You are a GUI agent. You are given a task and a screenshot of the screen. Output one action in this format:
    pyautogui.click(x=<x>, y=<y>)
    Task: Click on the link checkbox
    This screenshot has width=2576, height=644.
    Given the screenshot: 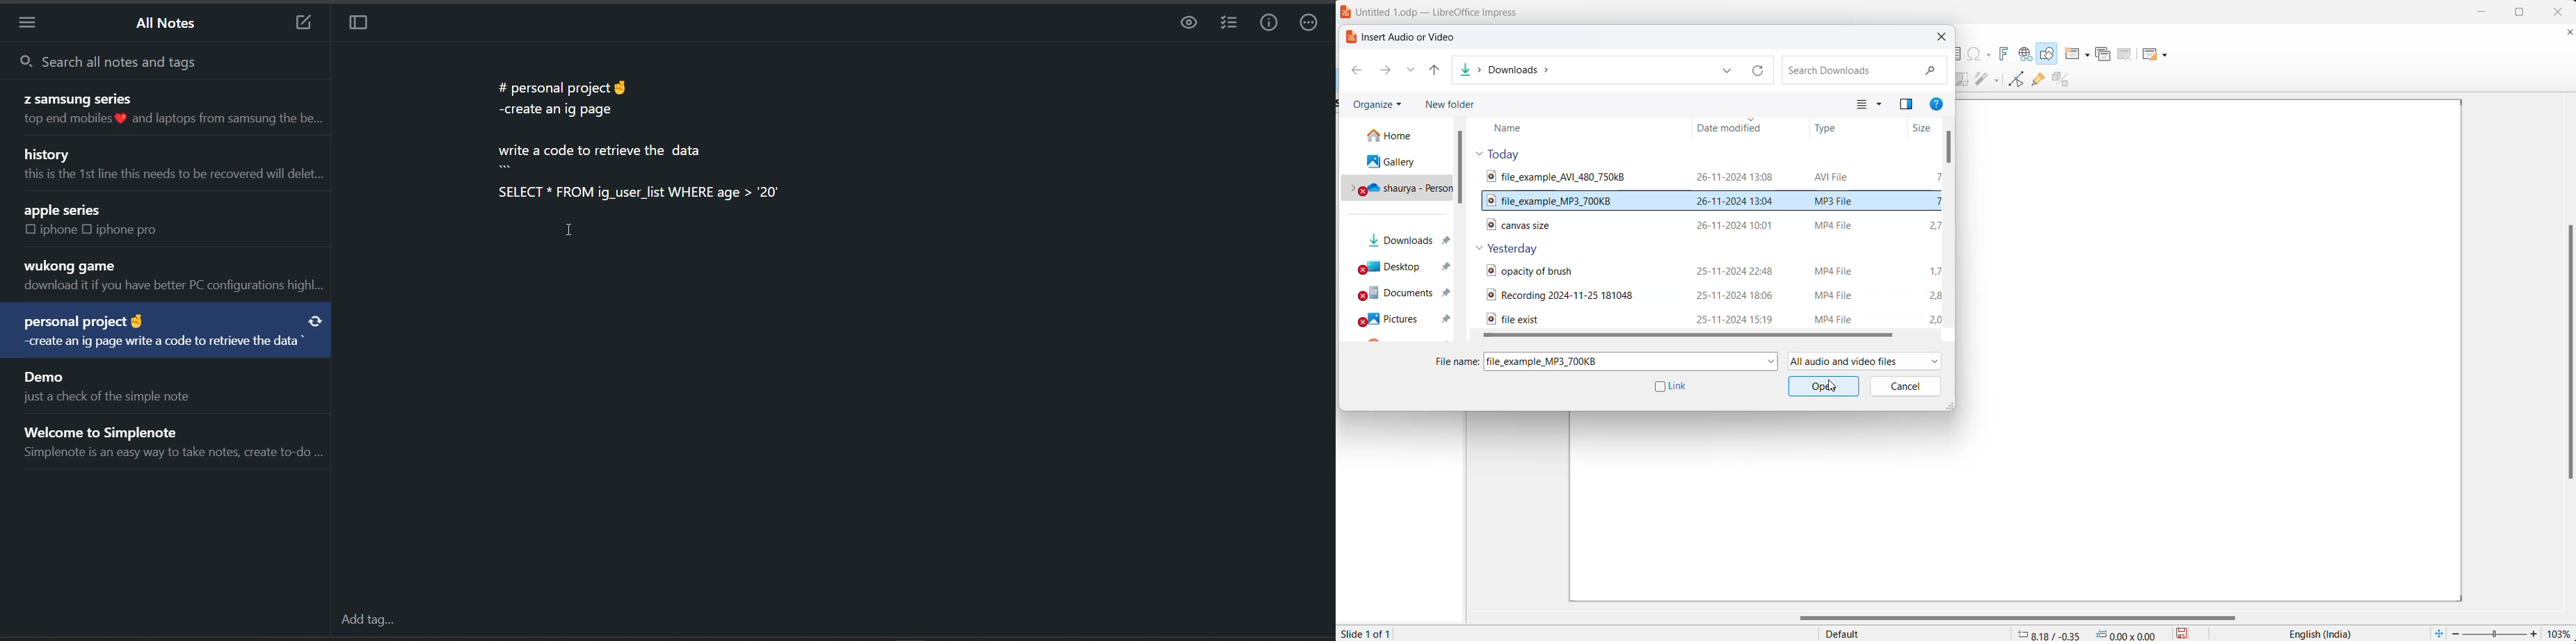 What is the action you would take?
    pyautogui.click(x=1671, y=387)
    